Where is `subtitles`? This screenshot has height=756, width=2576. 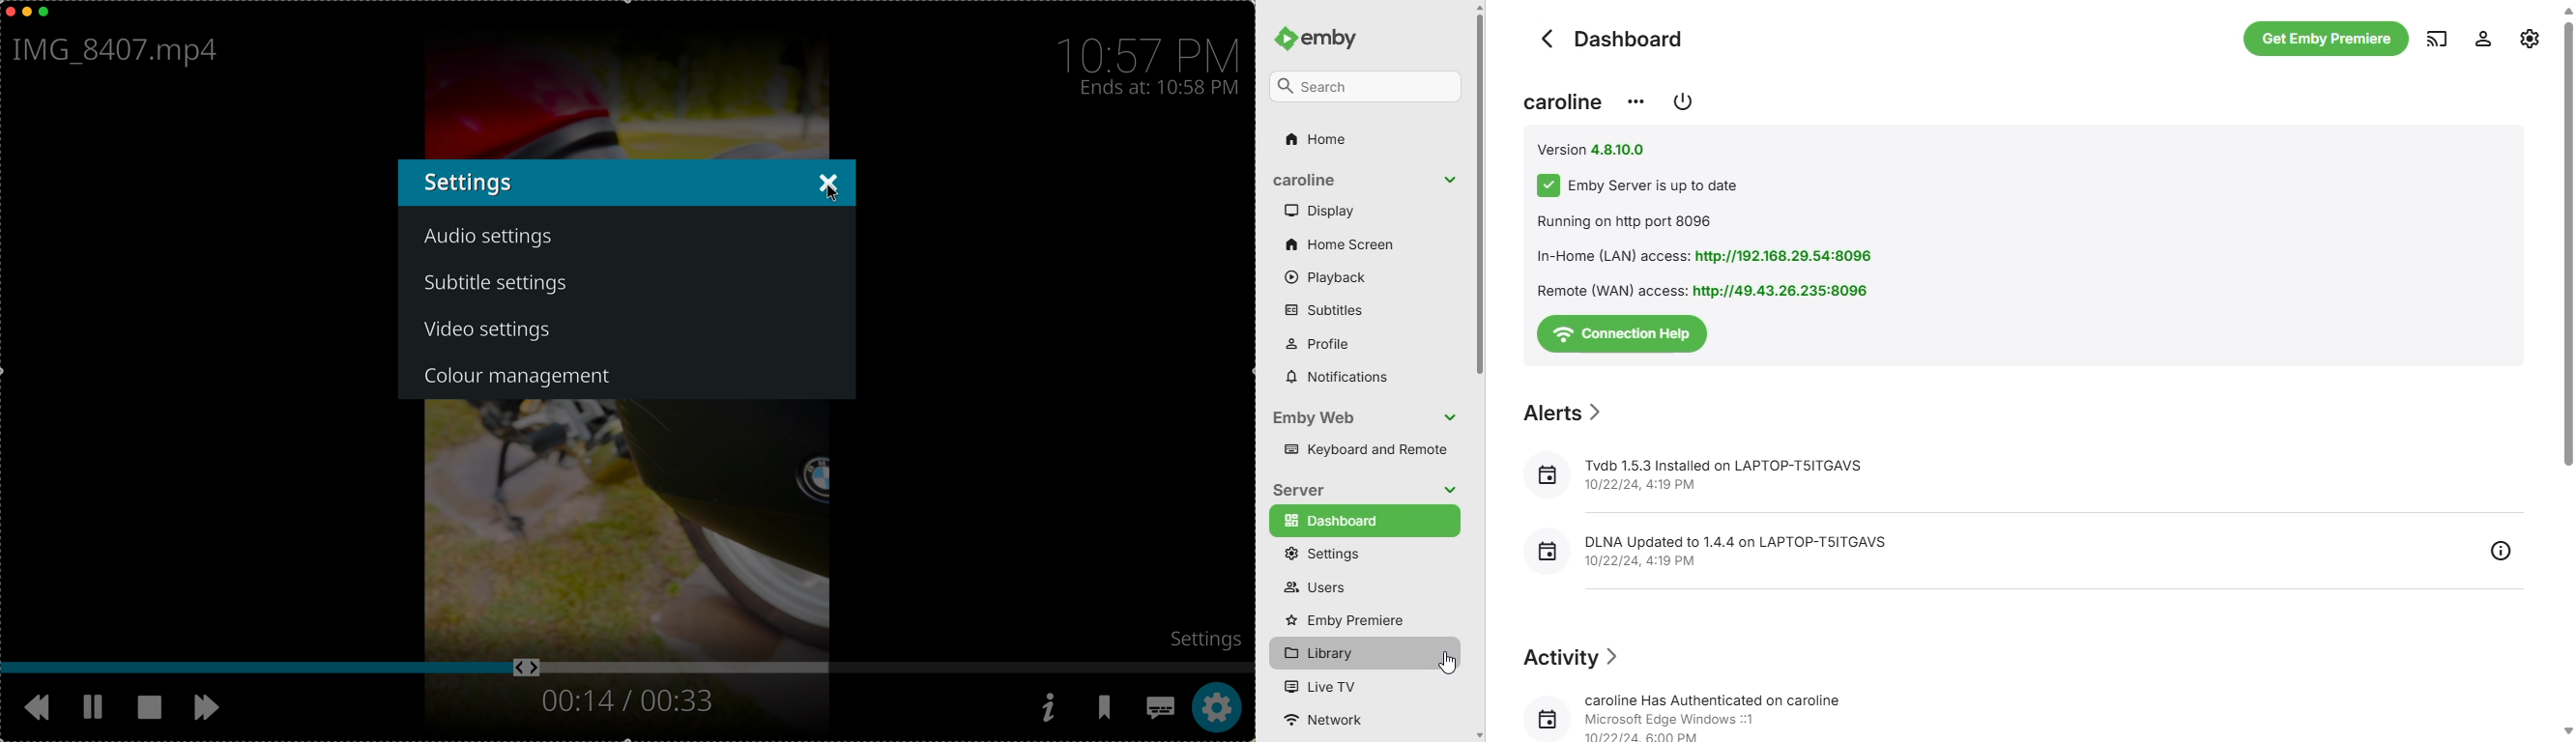
subtitles is located at coordinates (1158, 710).